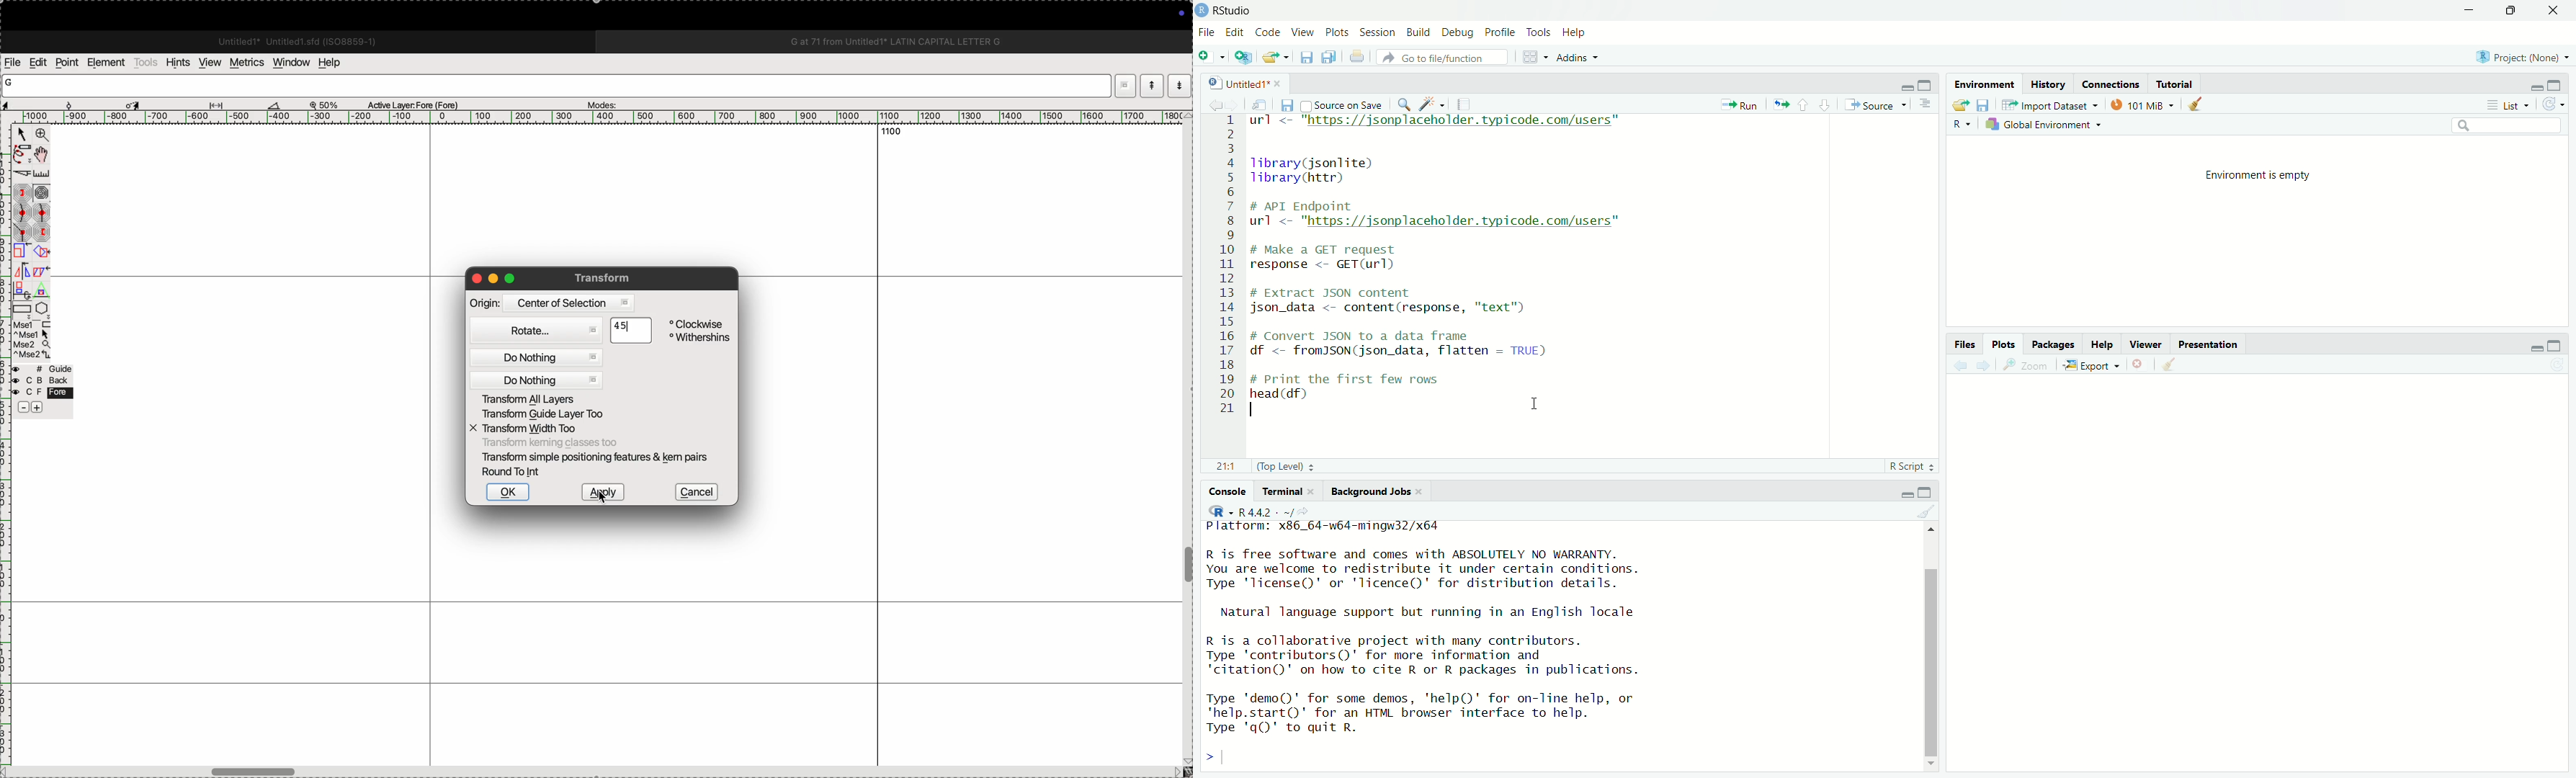  I want to click on Save, so click(1982, 105).